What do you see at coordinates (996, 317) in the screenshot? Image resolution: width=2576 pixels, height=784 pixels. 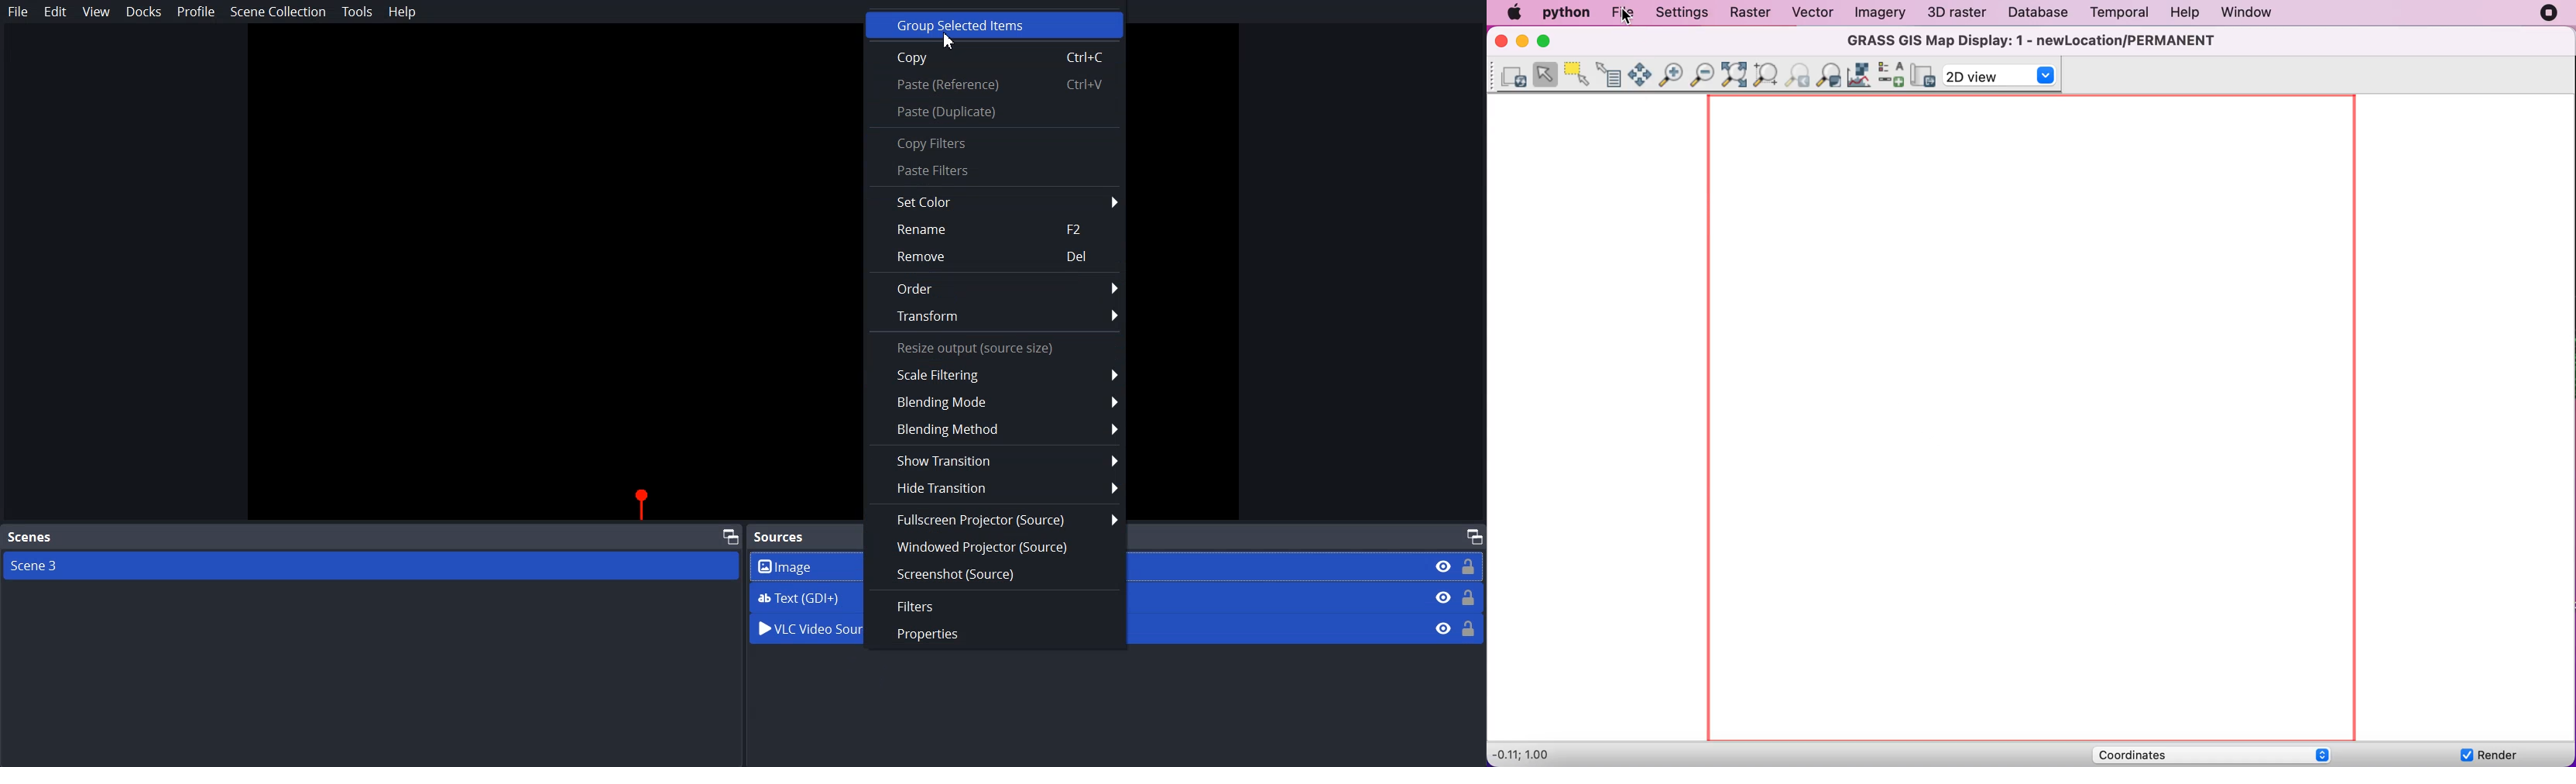 I see `Transform` at bounding box center [996, 317].